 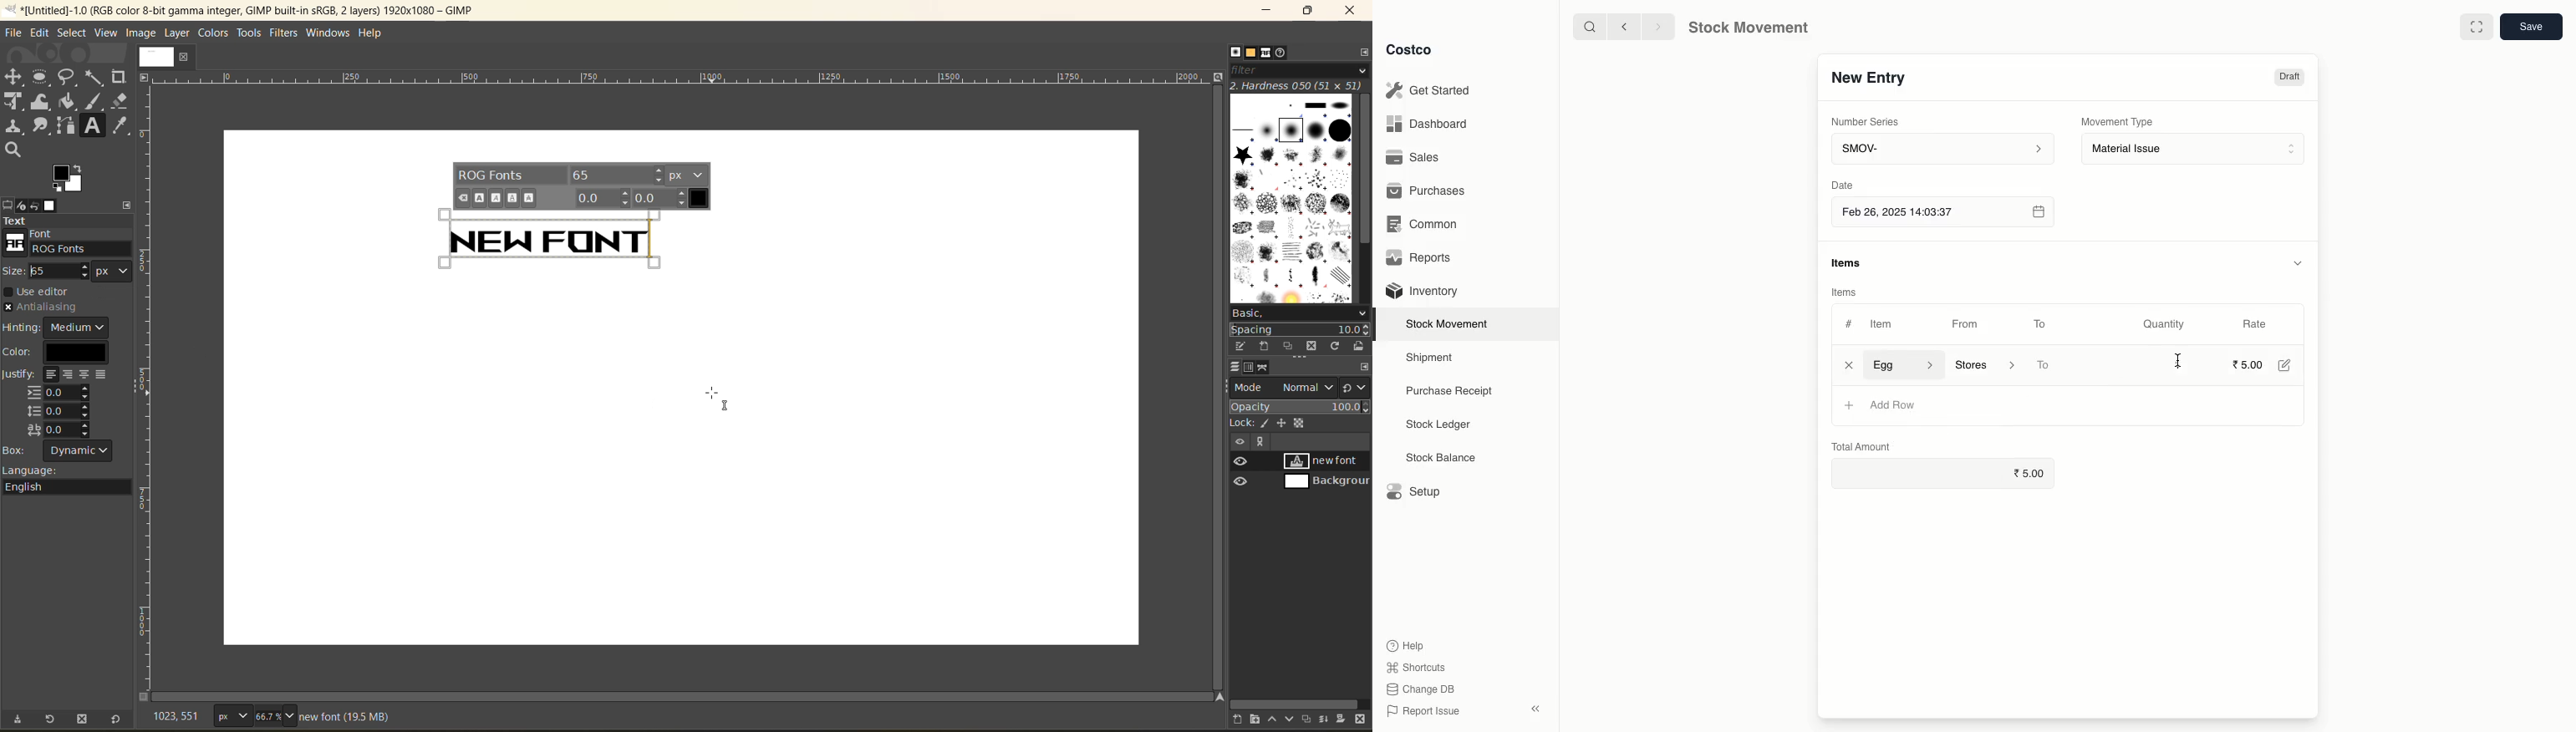 What do you see at coordinates (167, 56) in the screenshot?
I see `current page` at bounding box center [167, 56].